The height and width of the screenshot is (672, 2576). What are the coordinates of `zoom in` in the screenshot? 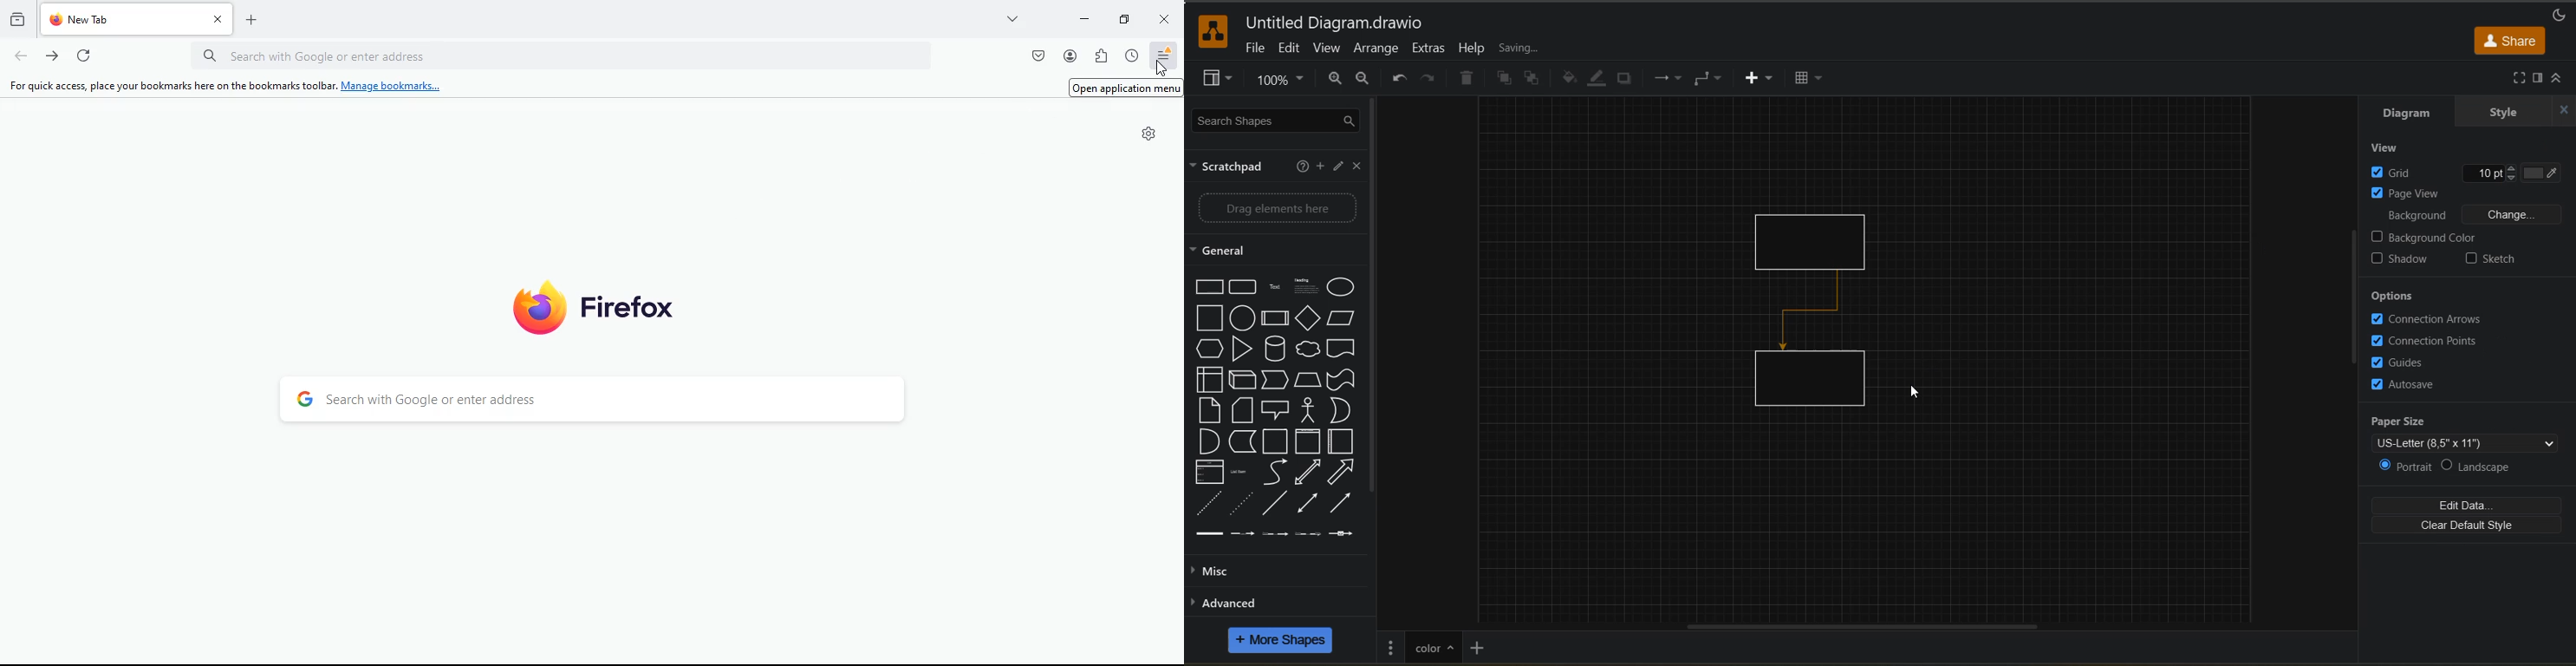 It's located at (1336, 80).